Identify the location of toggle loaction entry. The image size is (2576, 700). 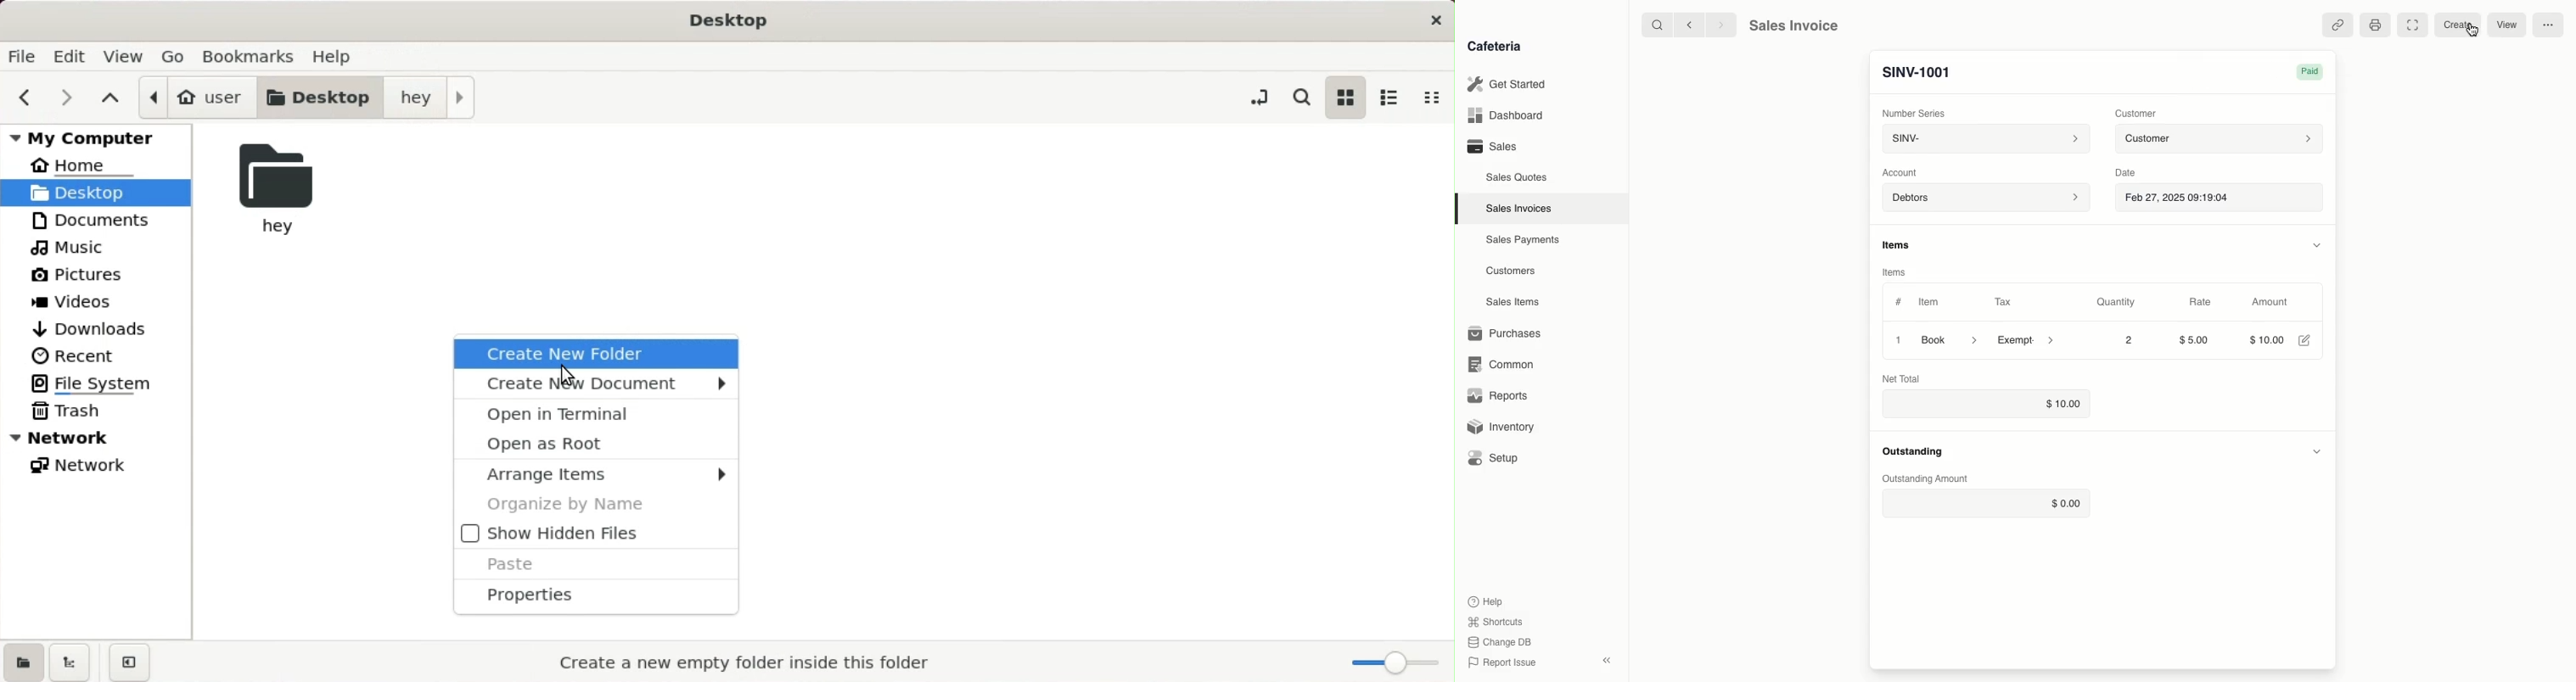
(1257, 98).